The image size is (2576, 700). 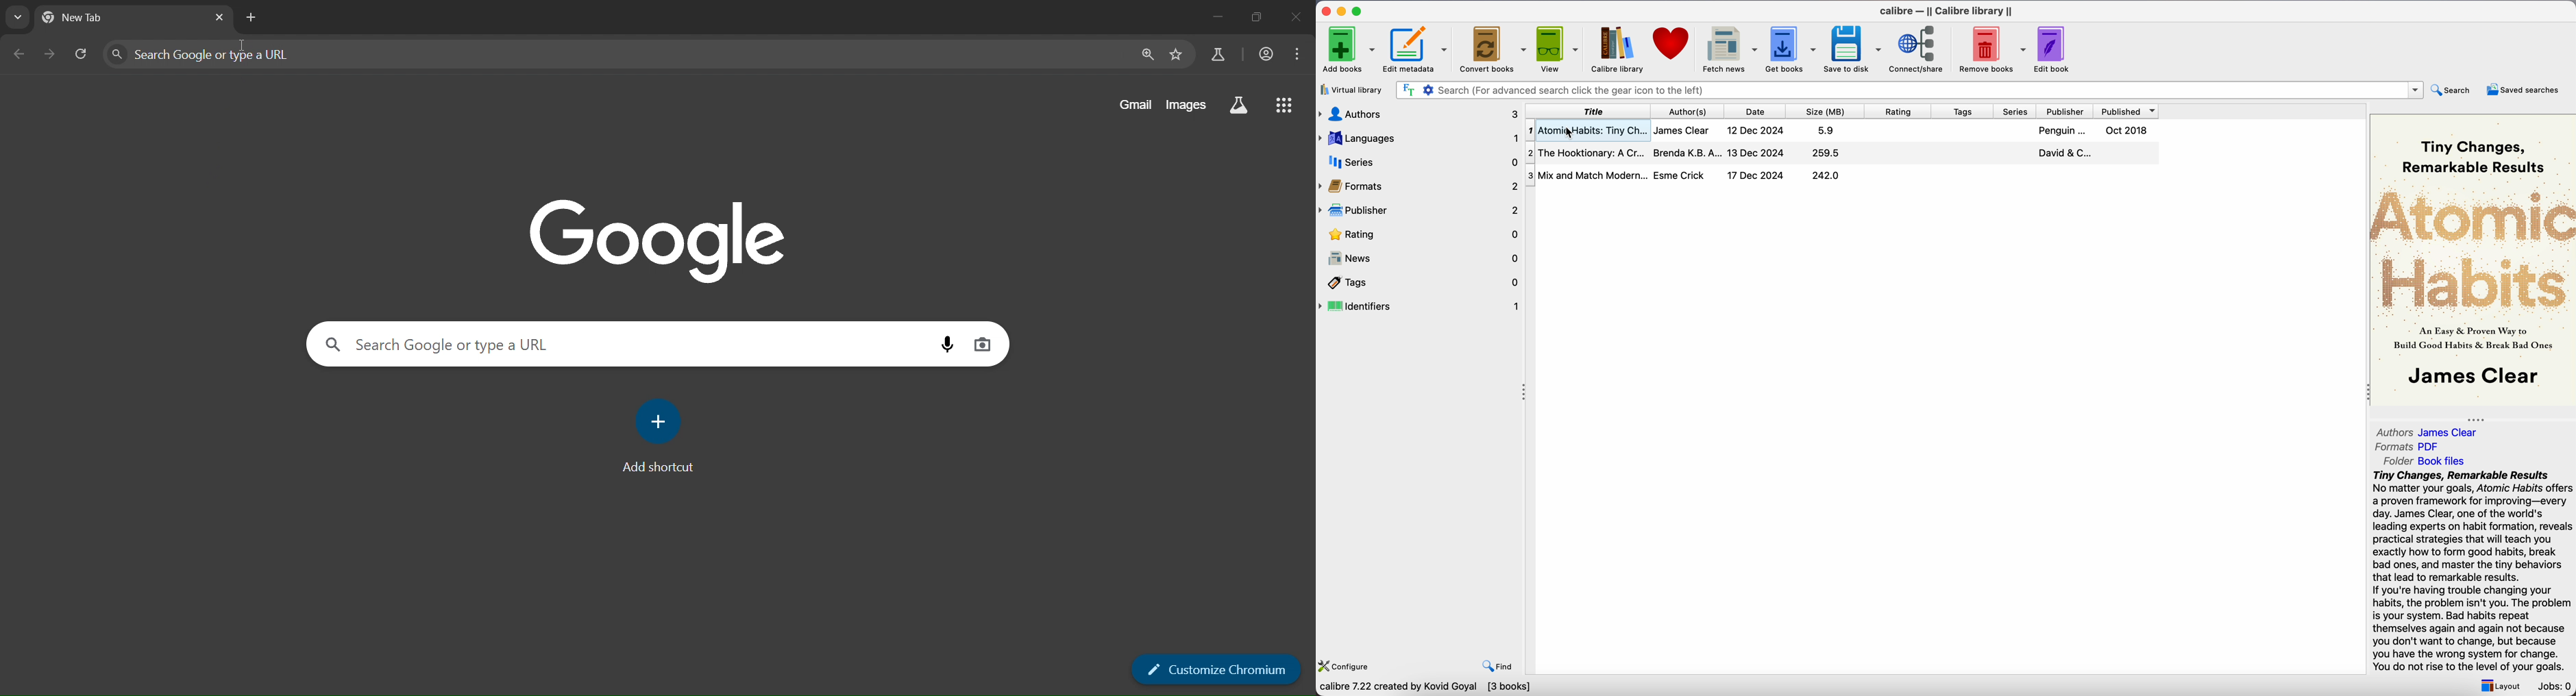 I want to click on calibre library, so click(x=1615, y=49).